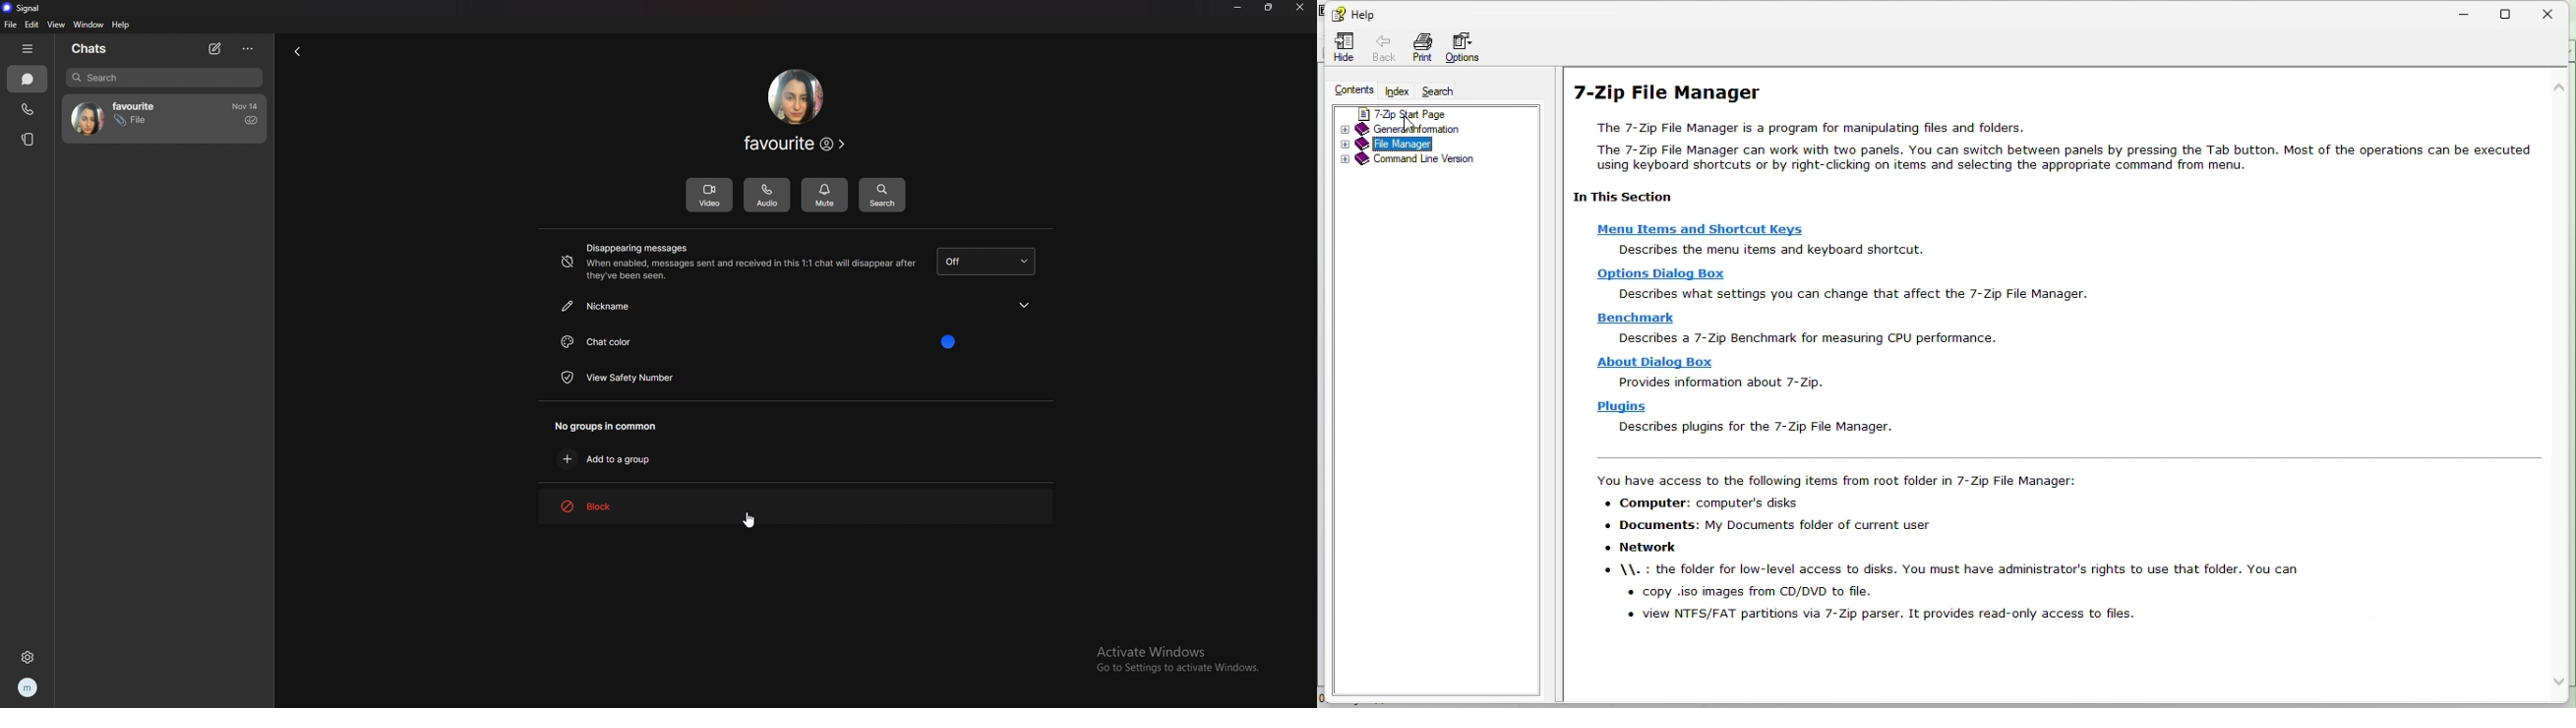  I want to click on plugins, so click(1621, 408).